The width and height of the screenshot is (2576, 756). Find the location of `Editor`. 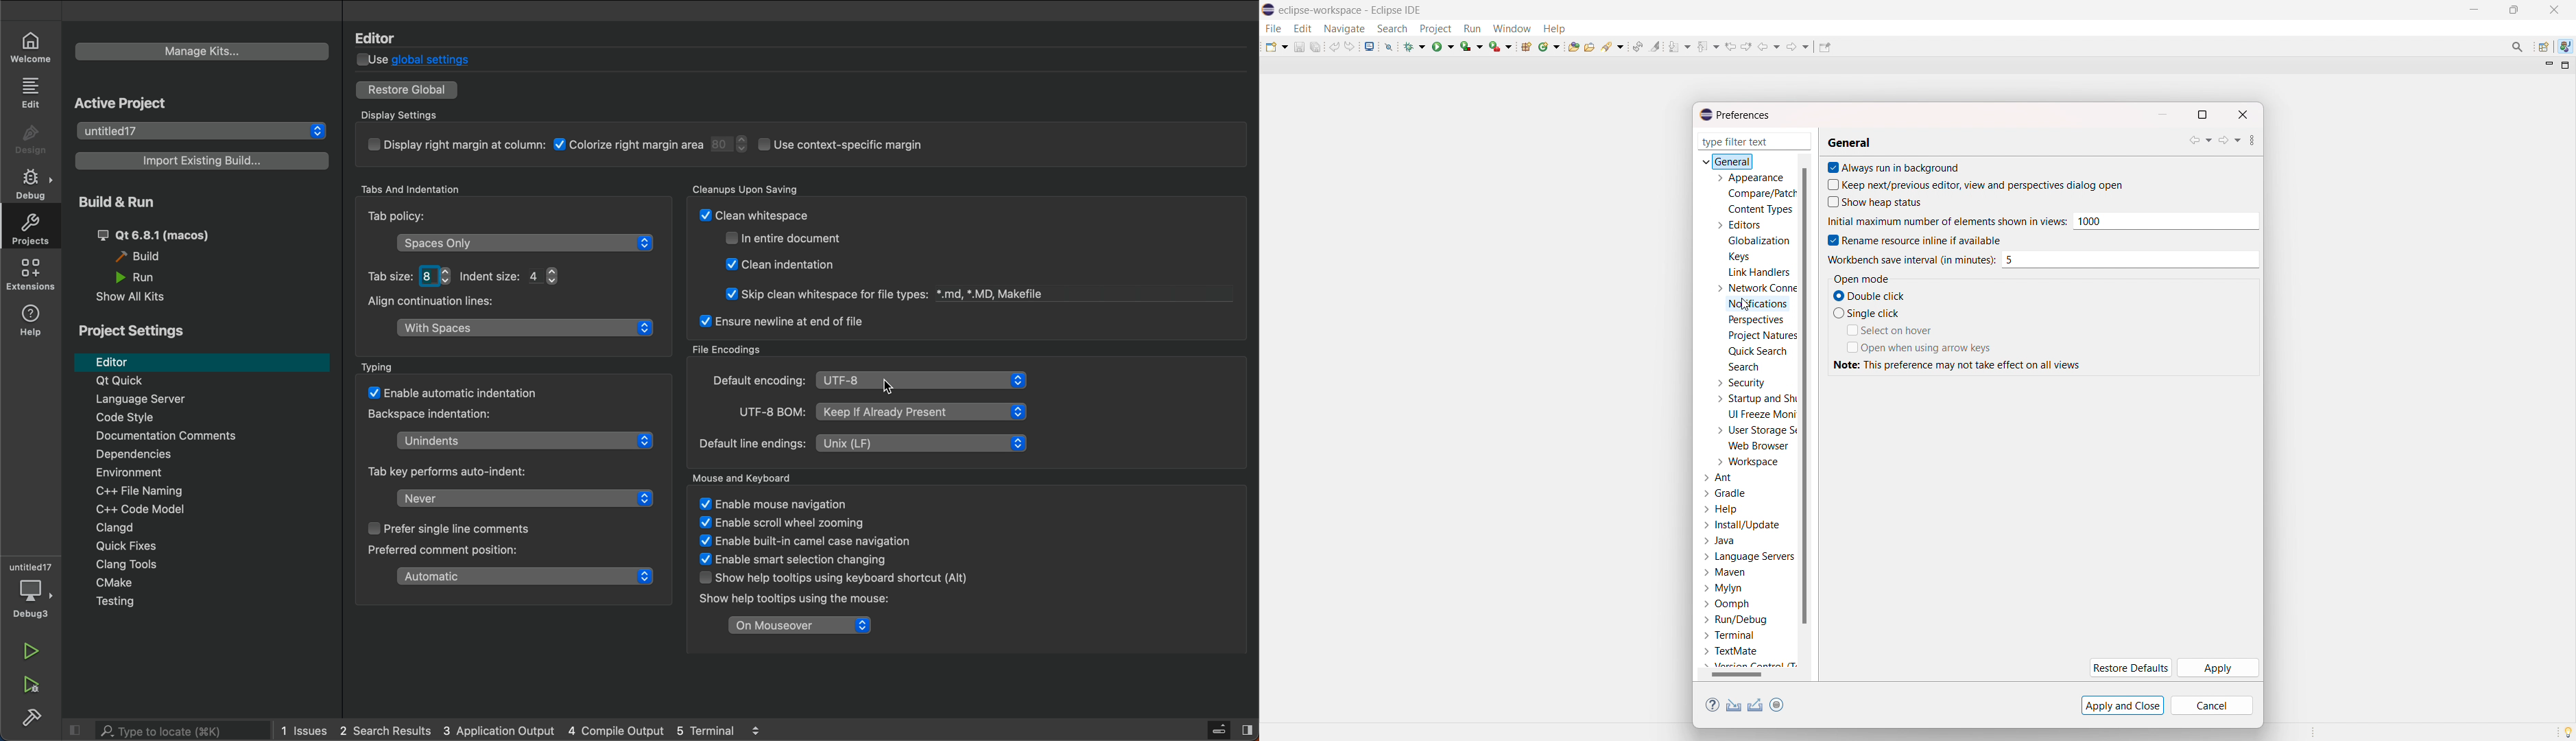

Editor is located at coordinates (383, 35).